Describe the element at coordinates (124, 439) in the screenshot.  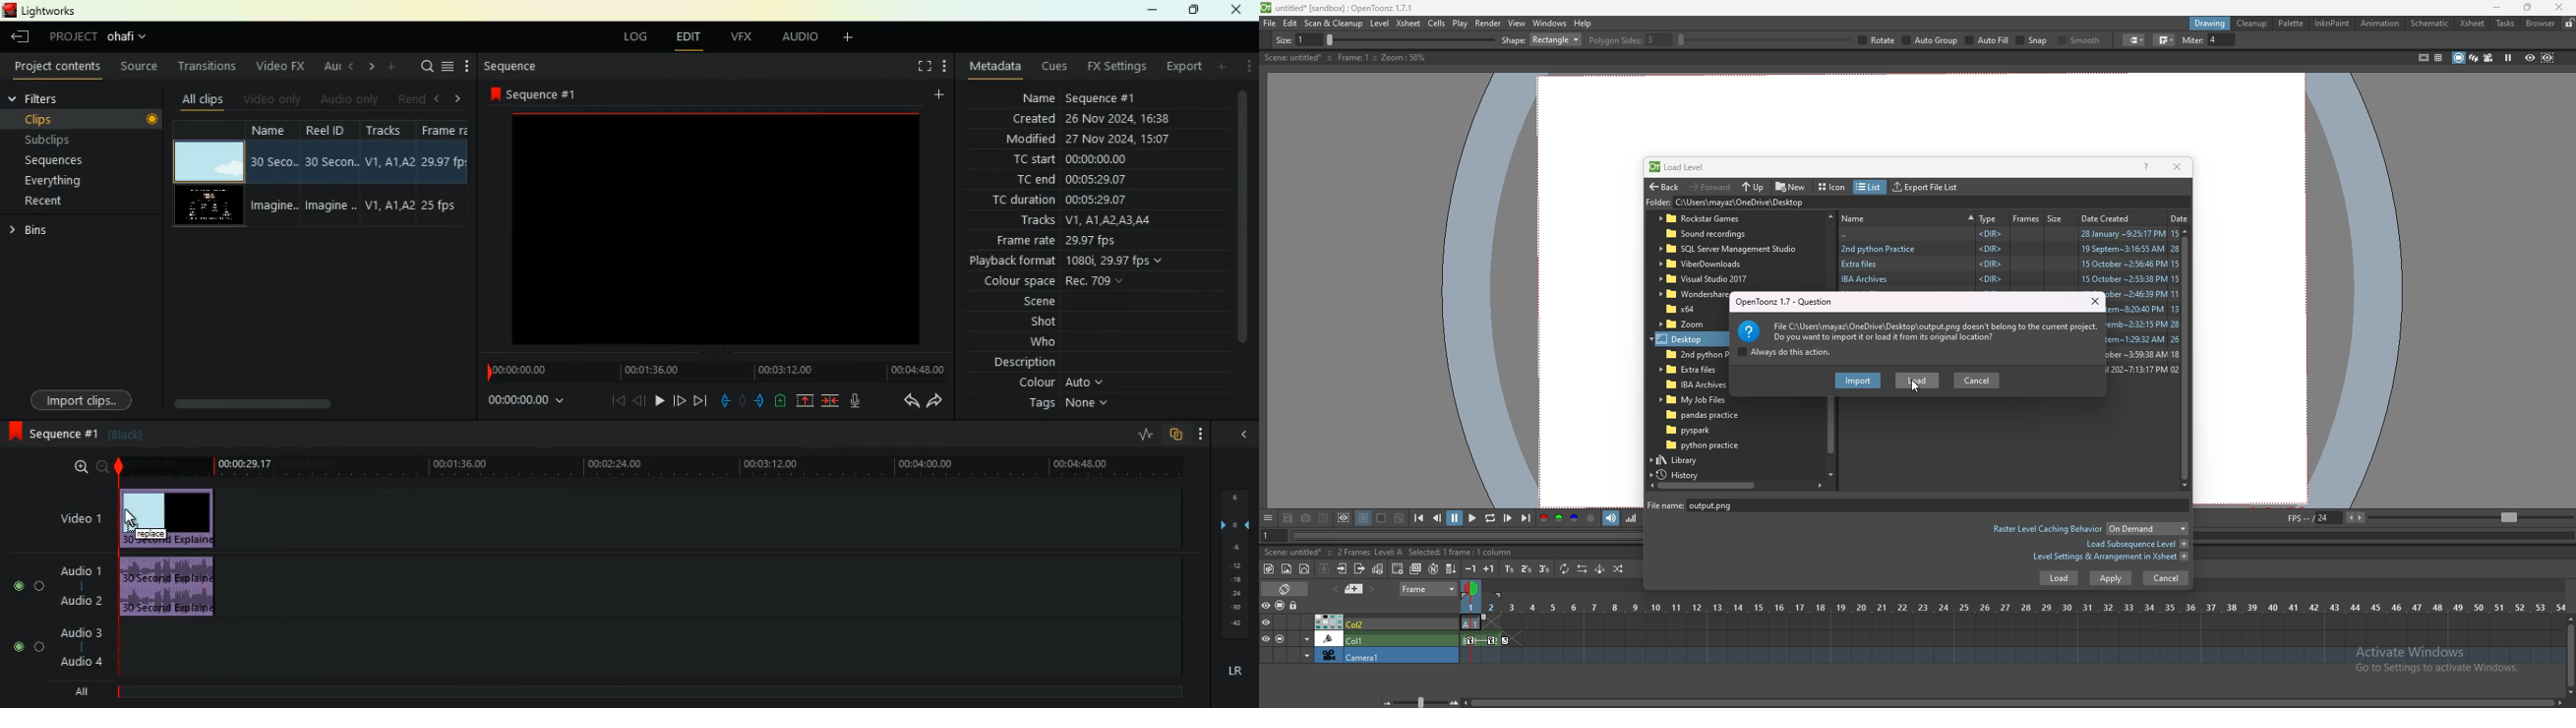
I see `black` at that location.